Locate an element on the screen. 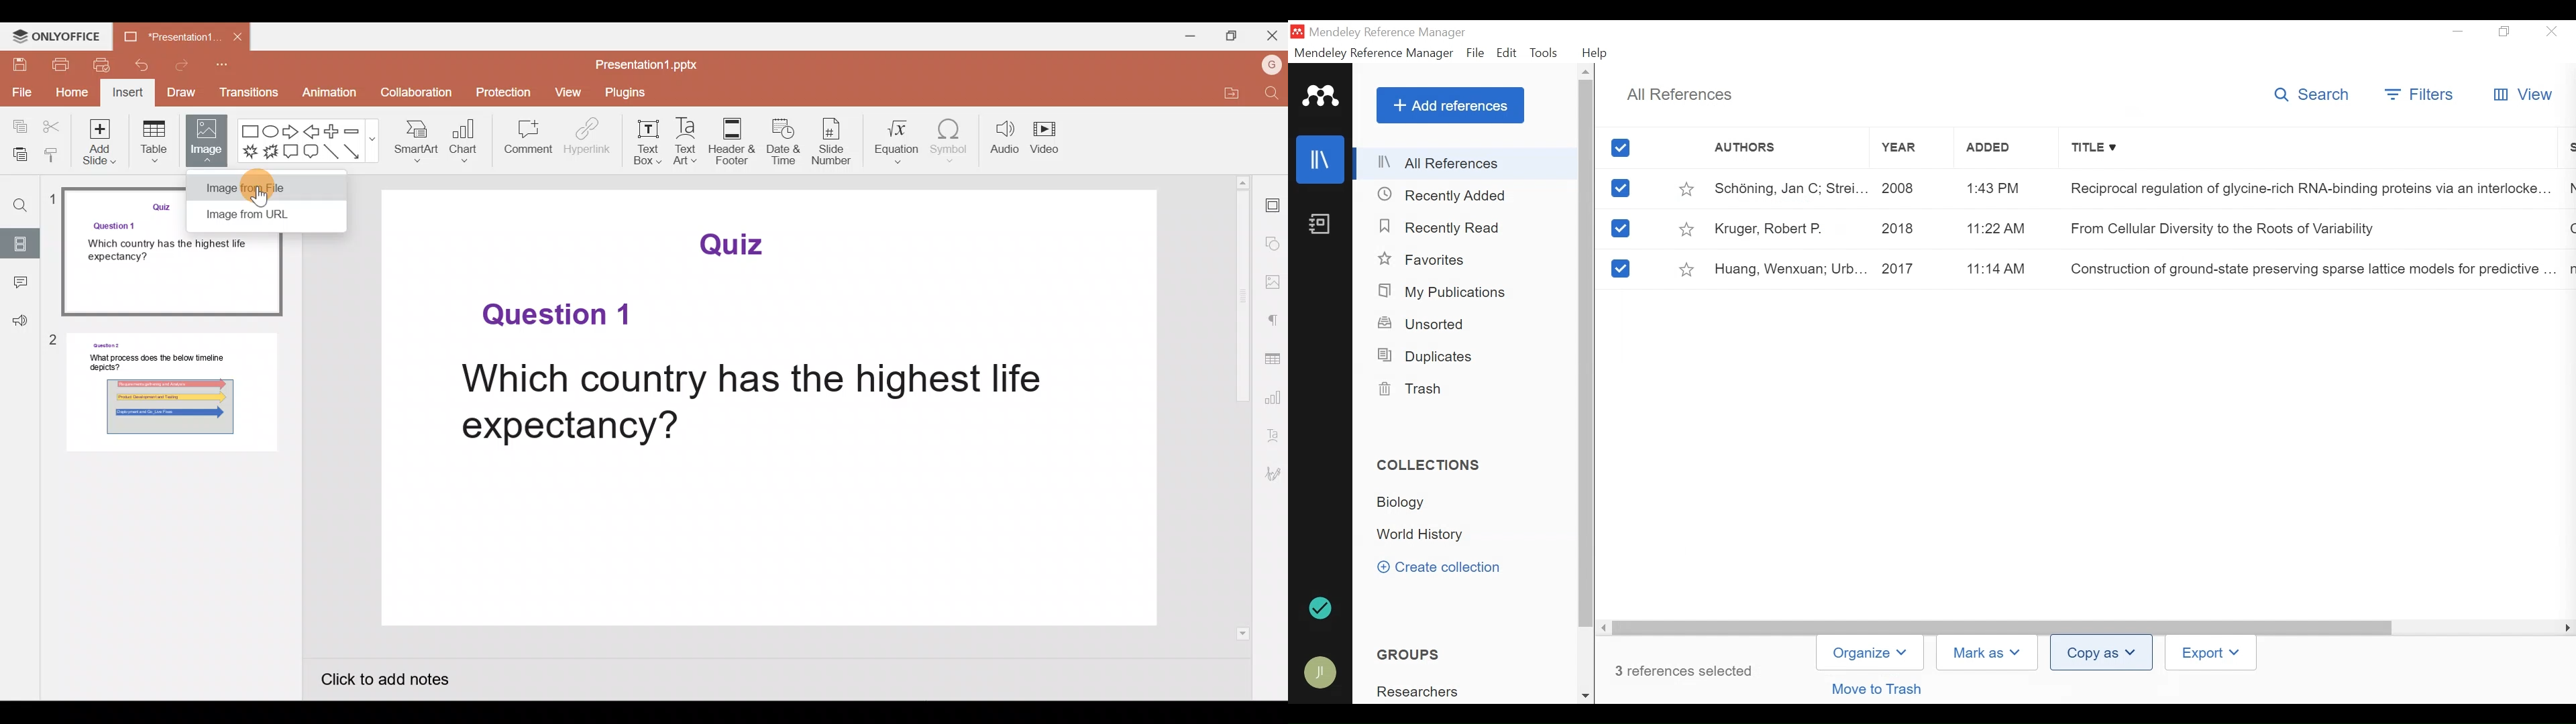  2018 is located at coordinates (1909, 228).